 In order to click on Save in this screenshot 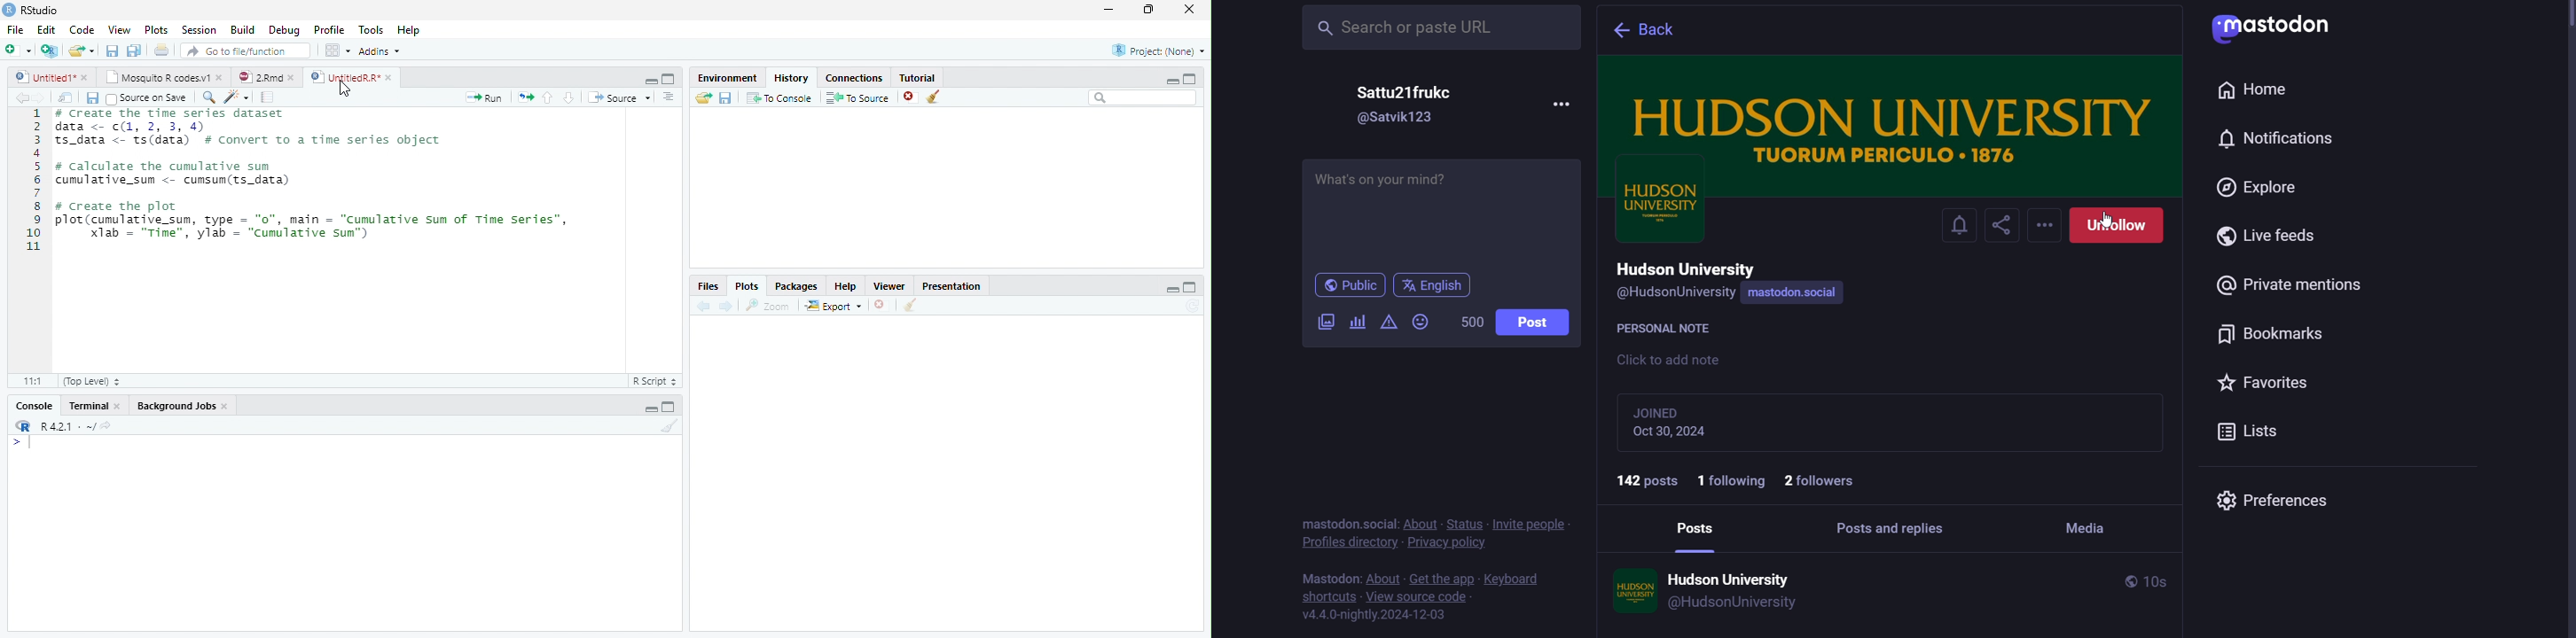, I will do `click(727, 98)`.